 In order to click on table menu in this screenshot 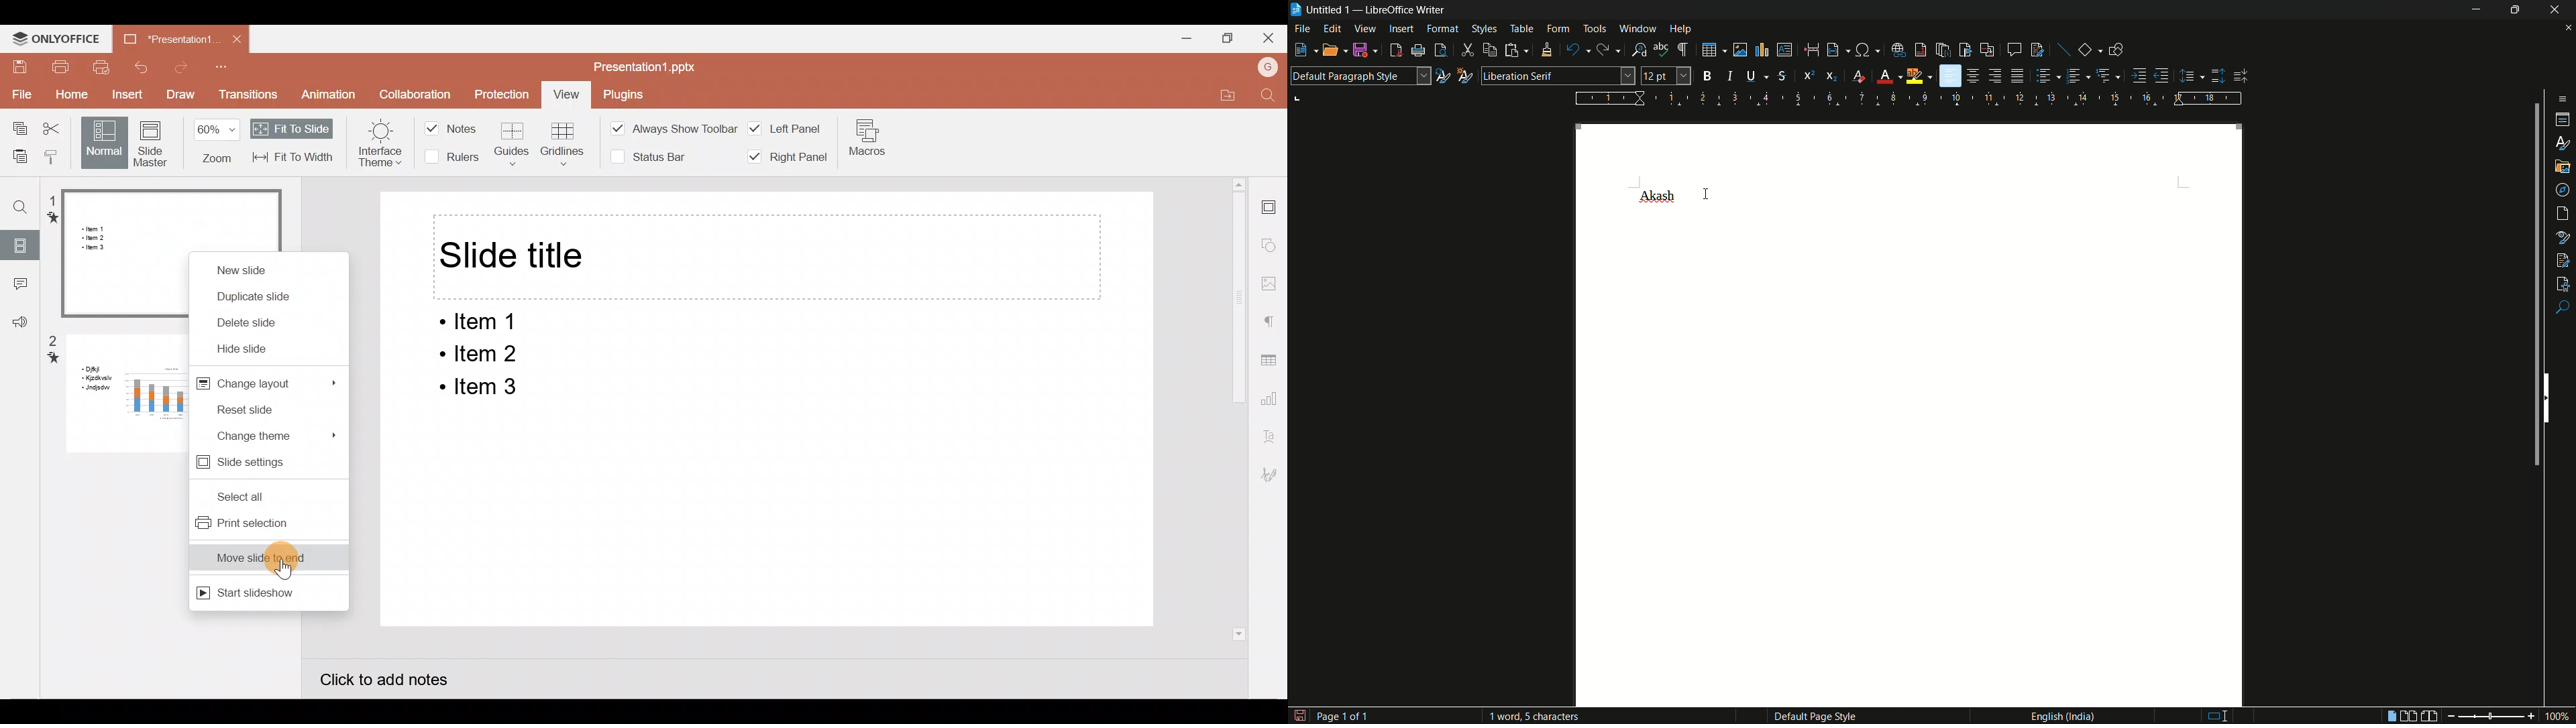, I will do `click(1521, 29)`.